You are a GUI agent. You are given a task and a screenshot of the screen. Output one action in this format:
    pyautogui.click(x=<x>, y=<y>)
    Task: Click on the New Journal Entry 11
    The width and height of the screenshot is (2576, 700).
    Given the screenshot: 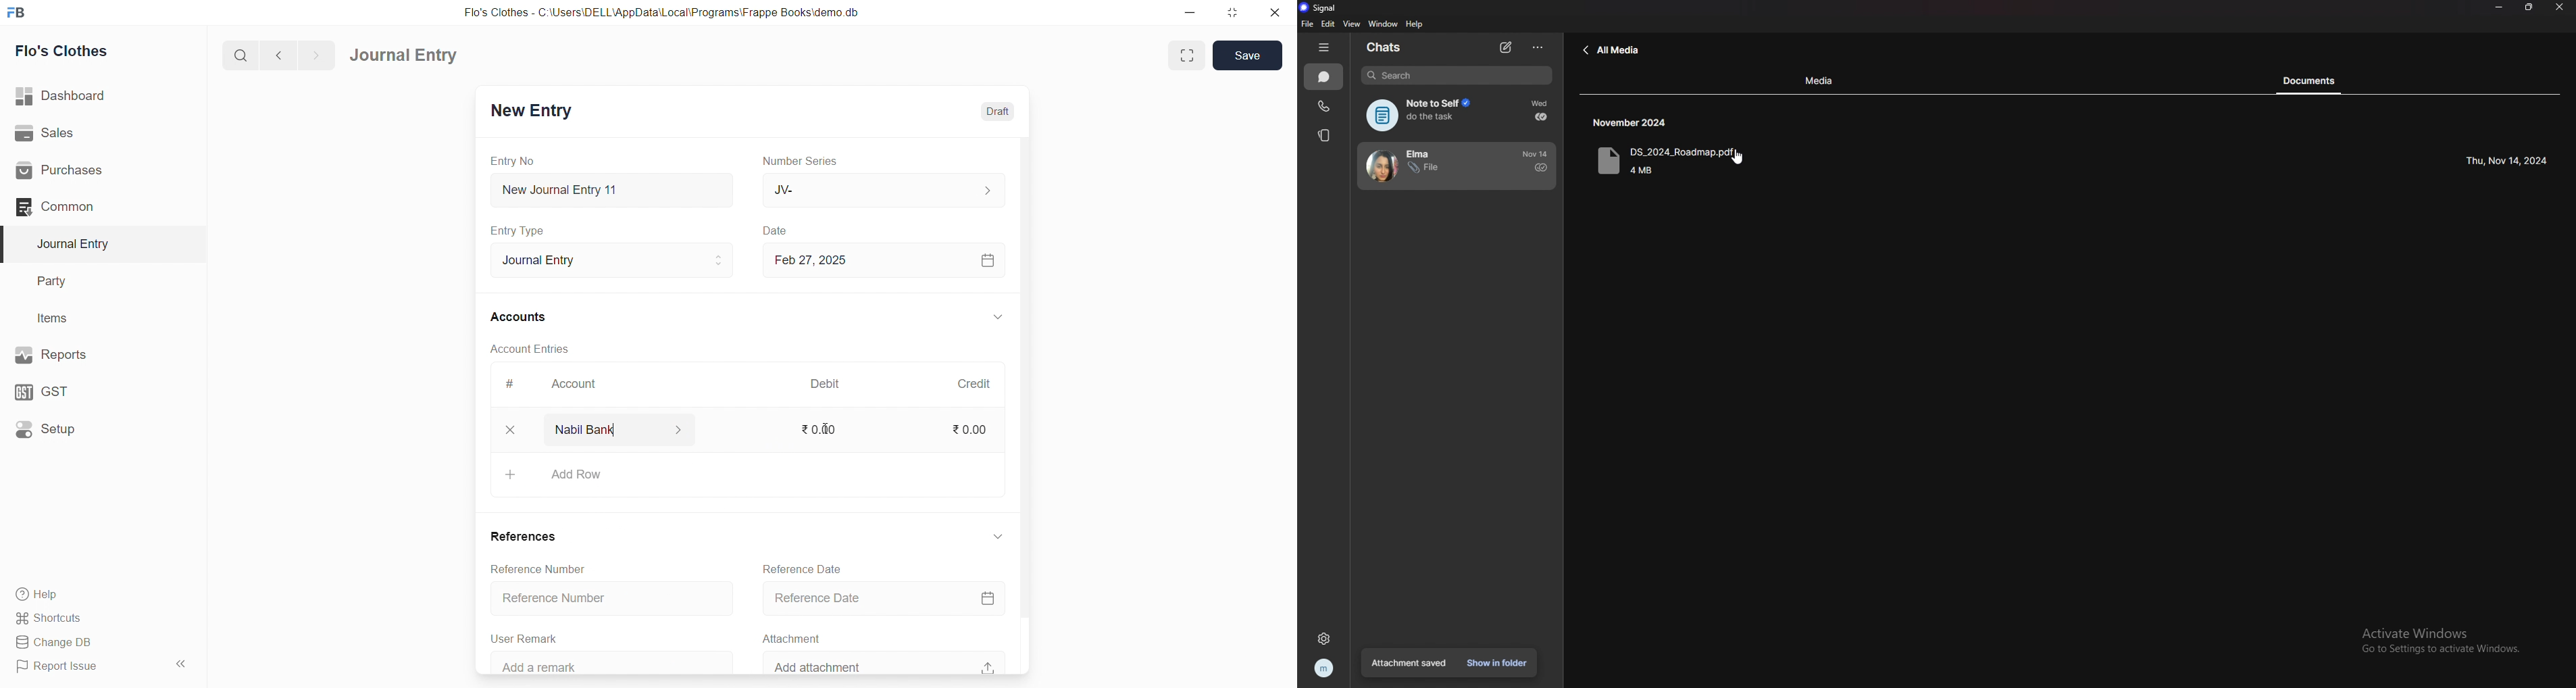 What is the action you would take?
    pyautogui.click(x=612, y=190)
    